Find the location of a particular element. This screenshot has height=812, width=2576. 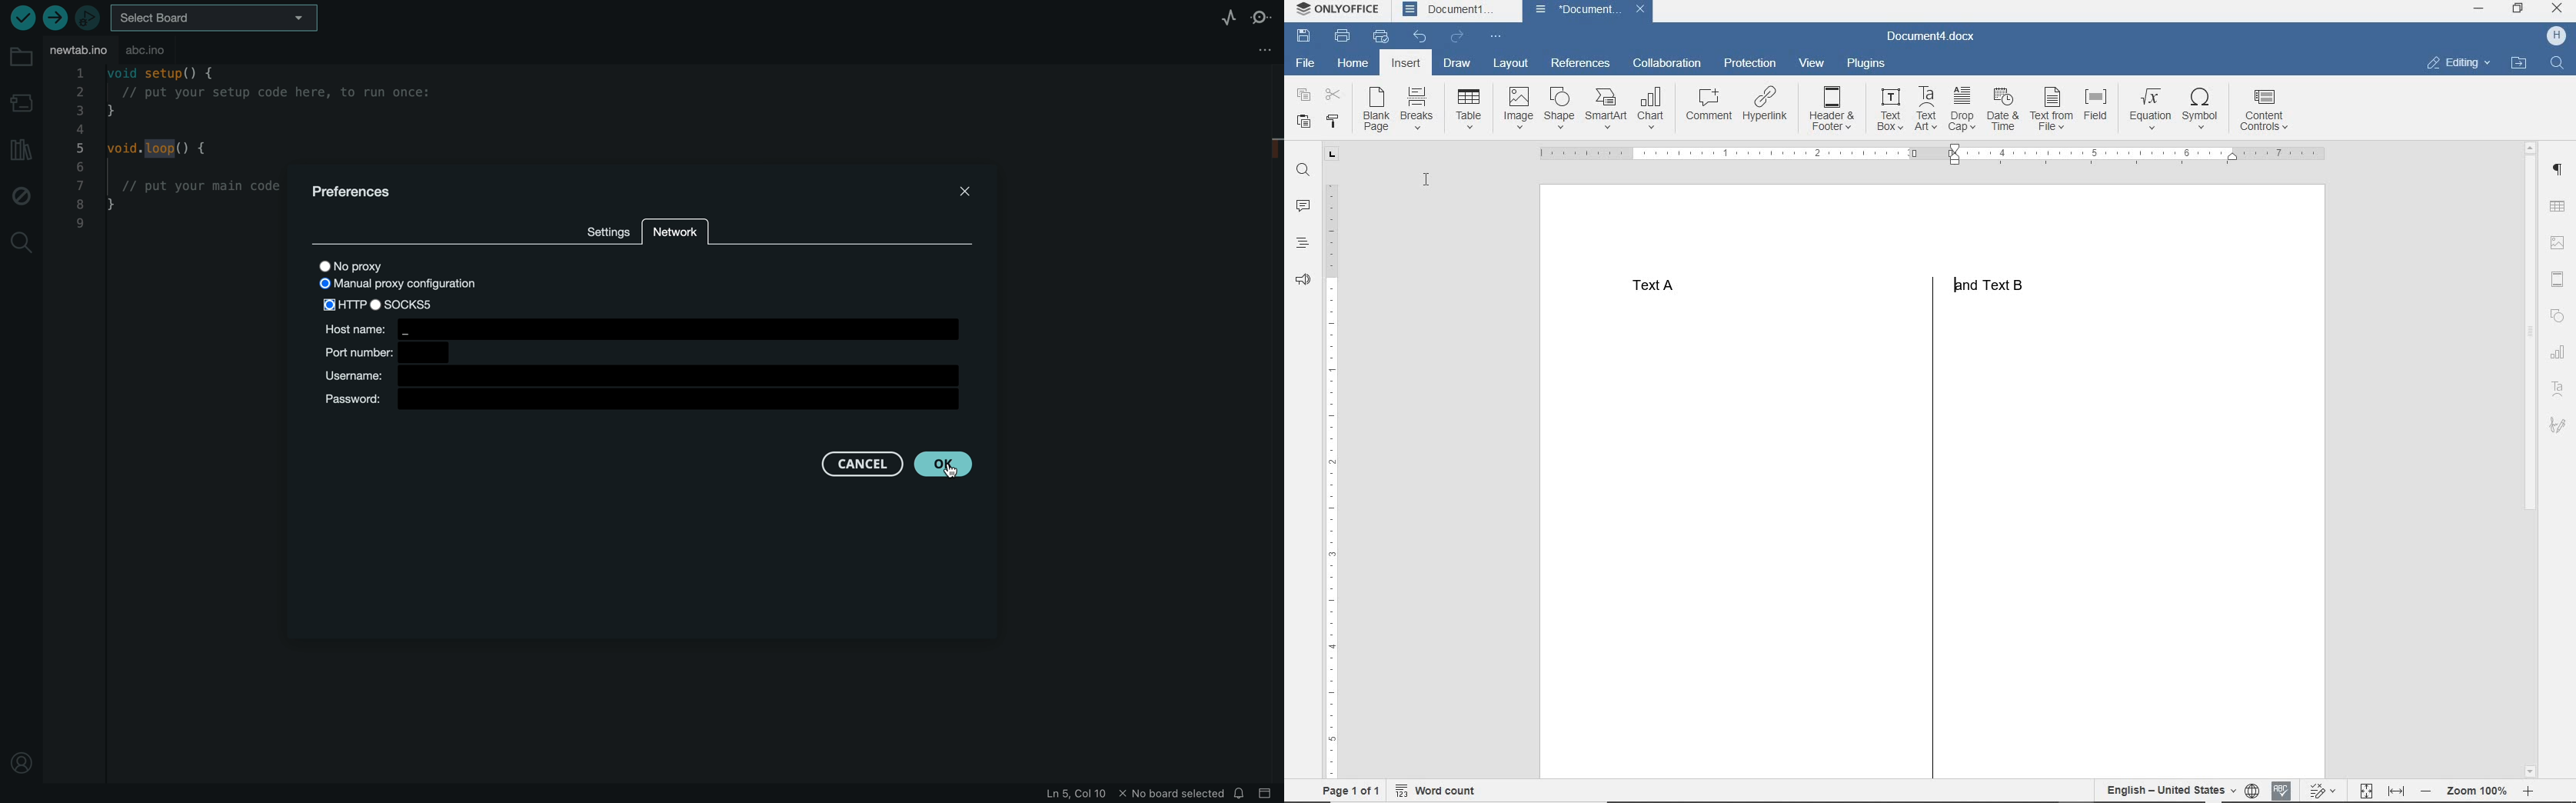

HYPERLINK is located at coordinates (1766, 105).